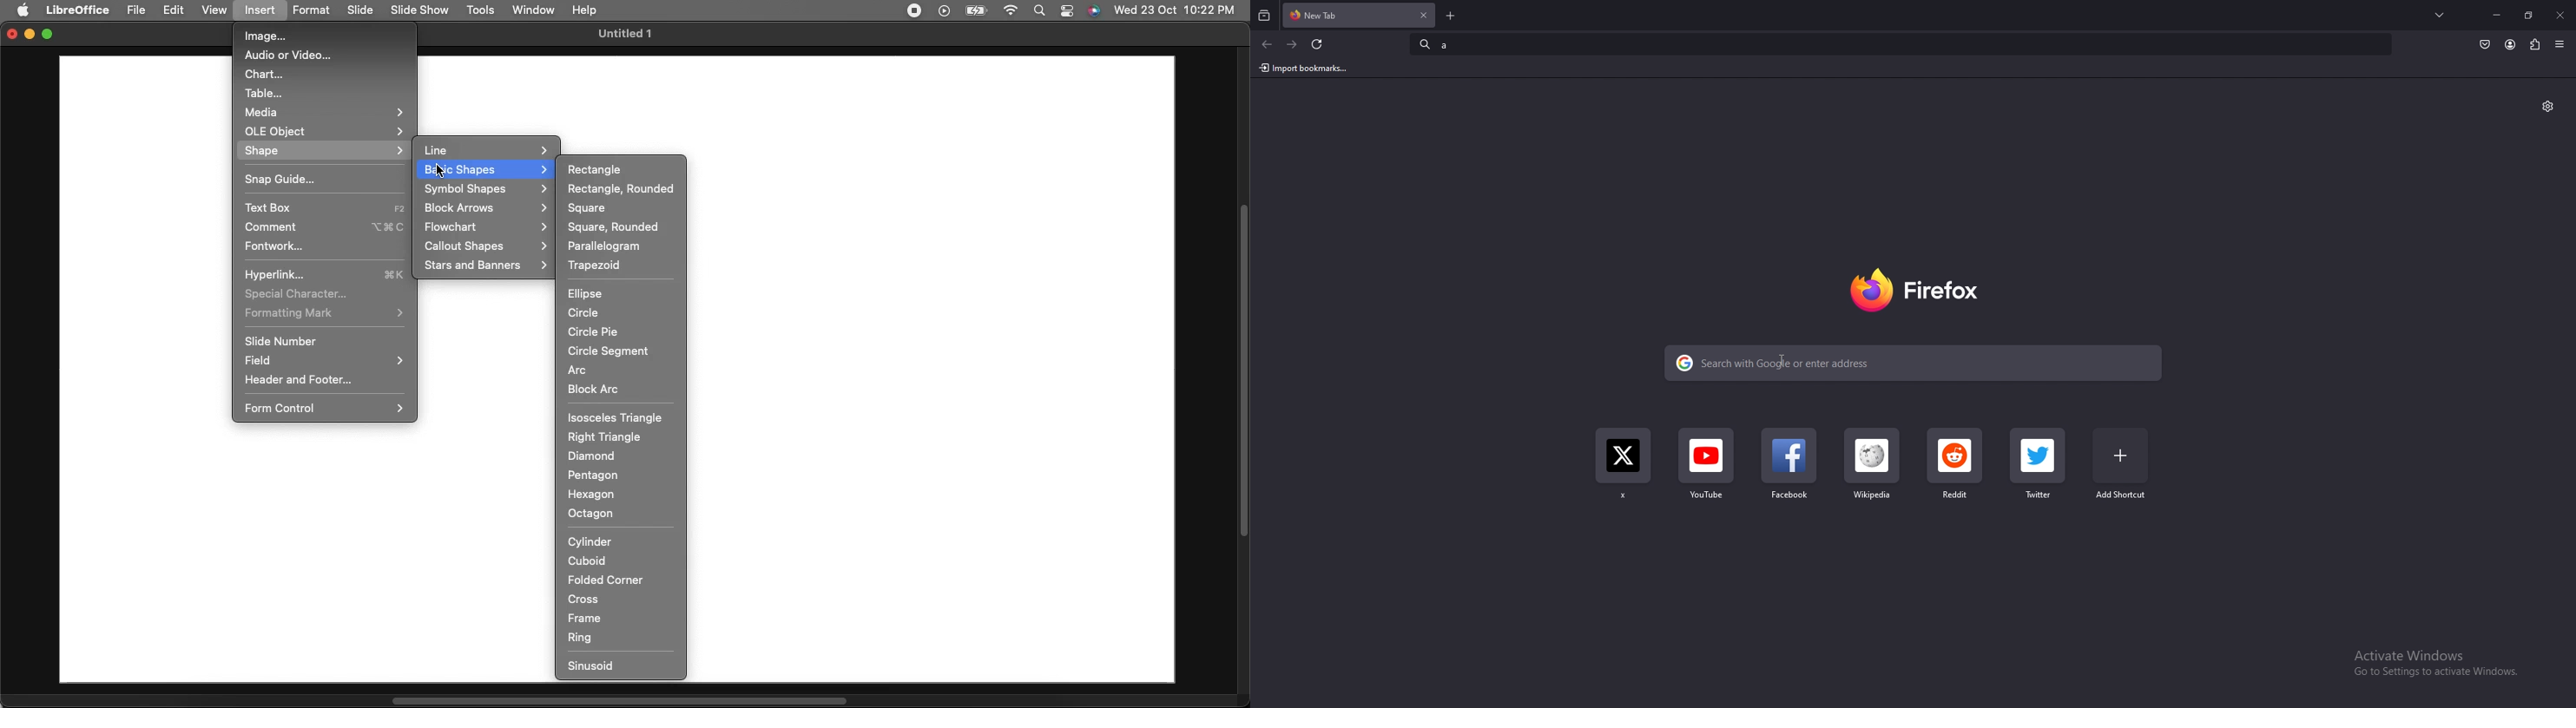 This screenshot has height=728, width=2576. Describe the element at coordinates (592, 514) in the screenshot. I see `Octagon` at that location.